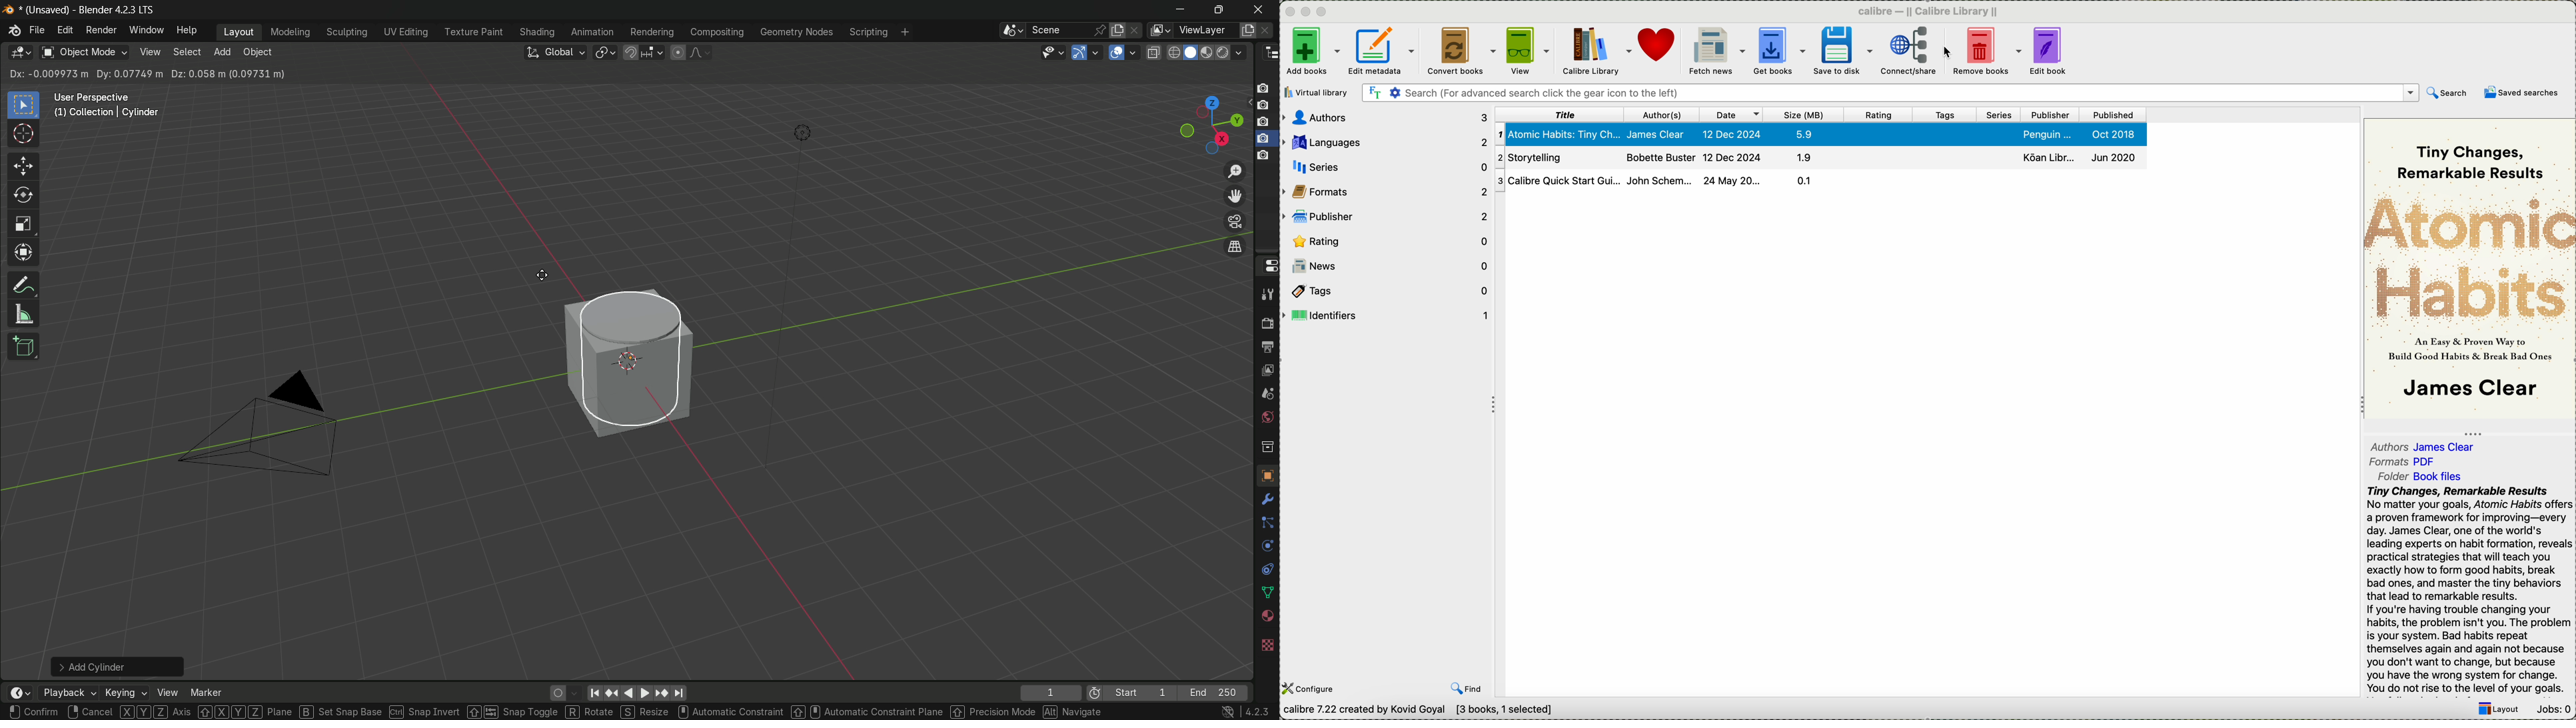 Image resolution: width=2576 pixels, height=728 pixels. I want to click on view, so click(1528, 51).